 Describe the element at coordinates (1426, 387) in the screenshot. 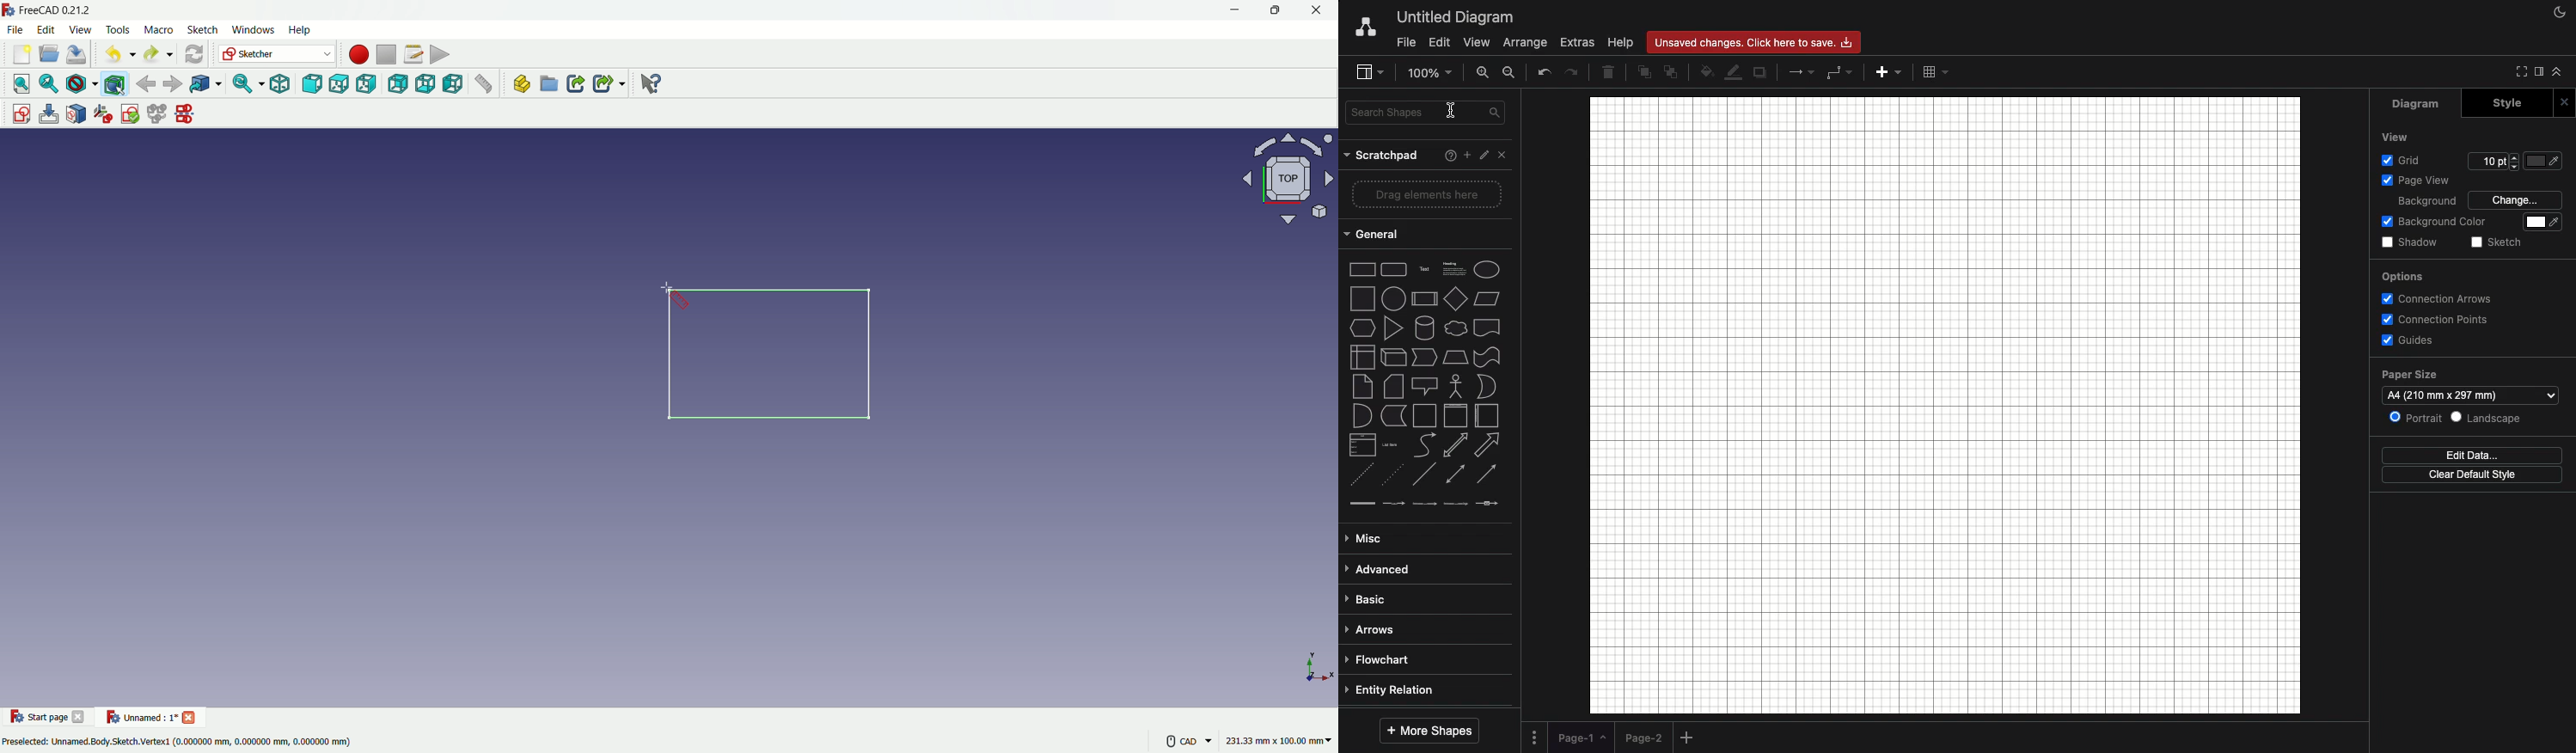

I see `shape` at that location.